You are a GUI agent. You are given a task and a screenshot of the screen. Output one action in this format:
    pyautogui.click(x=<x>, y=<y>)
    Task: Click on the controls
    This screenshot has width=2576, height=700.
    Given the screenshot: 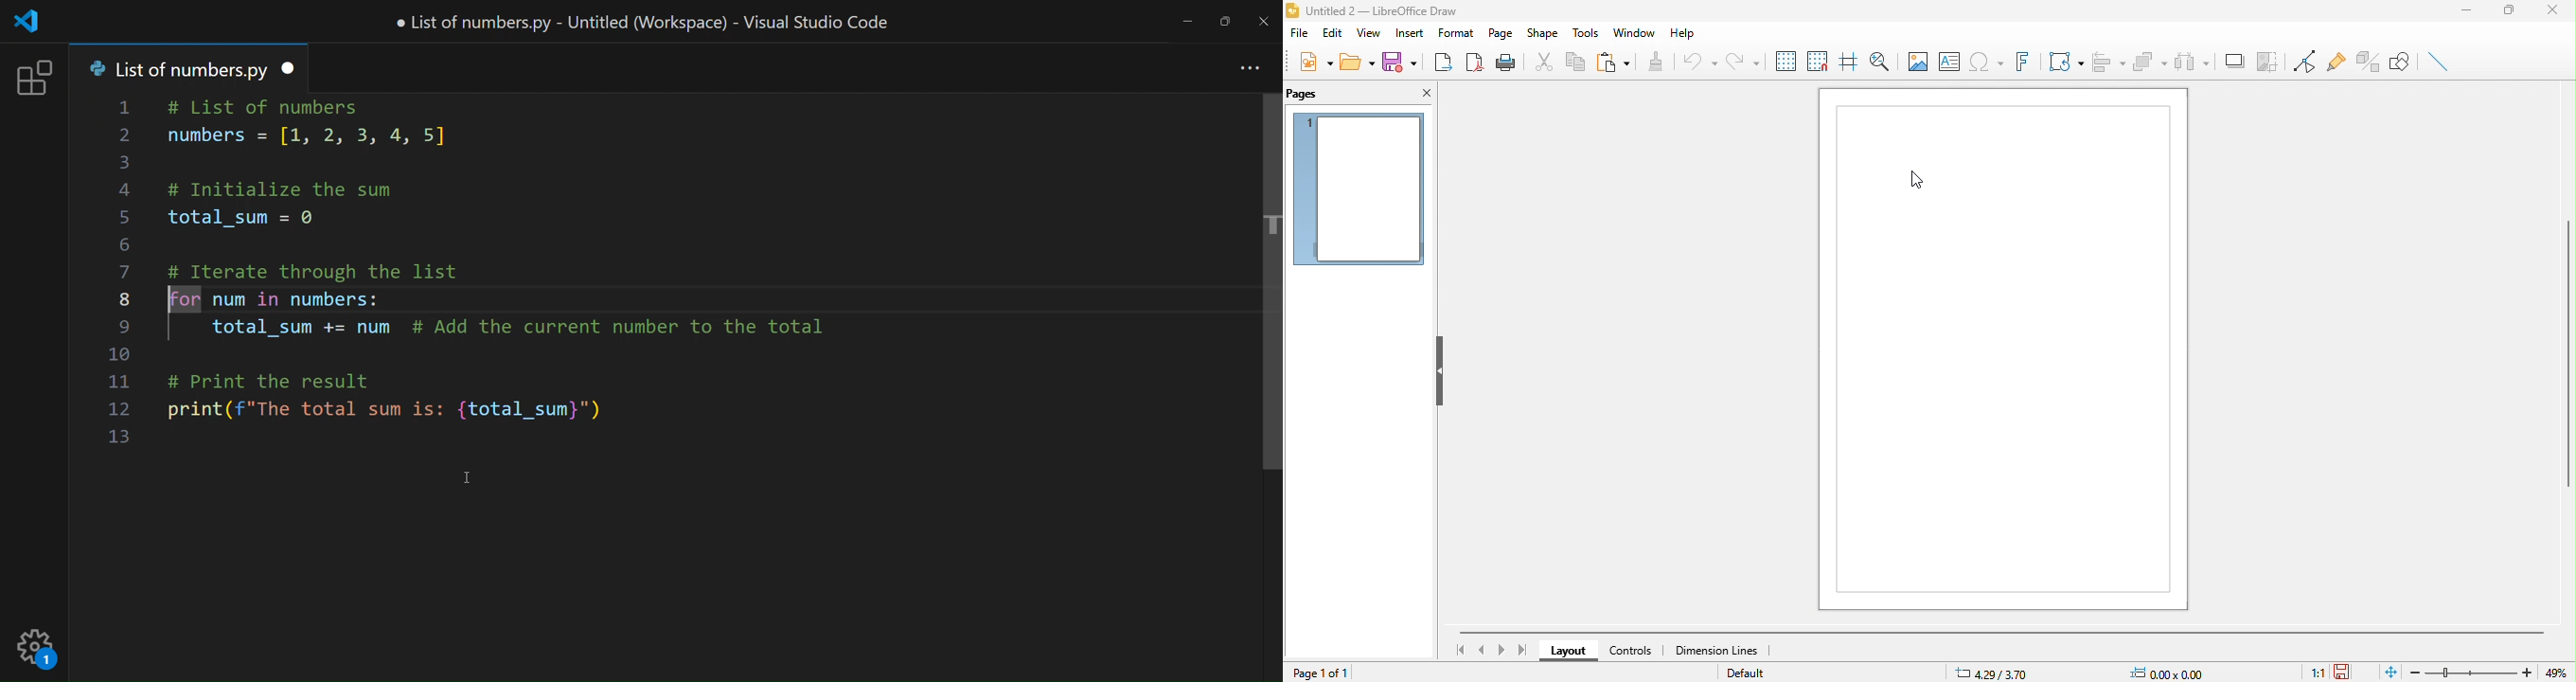 What is the action you would take?
    pyautogui.click(x=1633, y=653)
    